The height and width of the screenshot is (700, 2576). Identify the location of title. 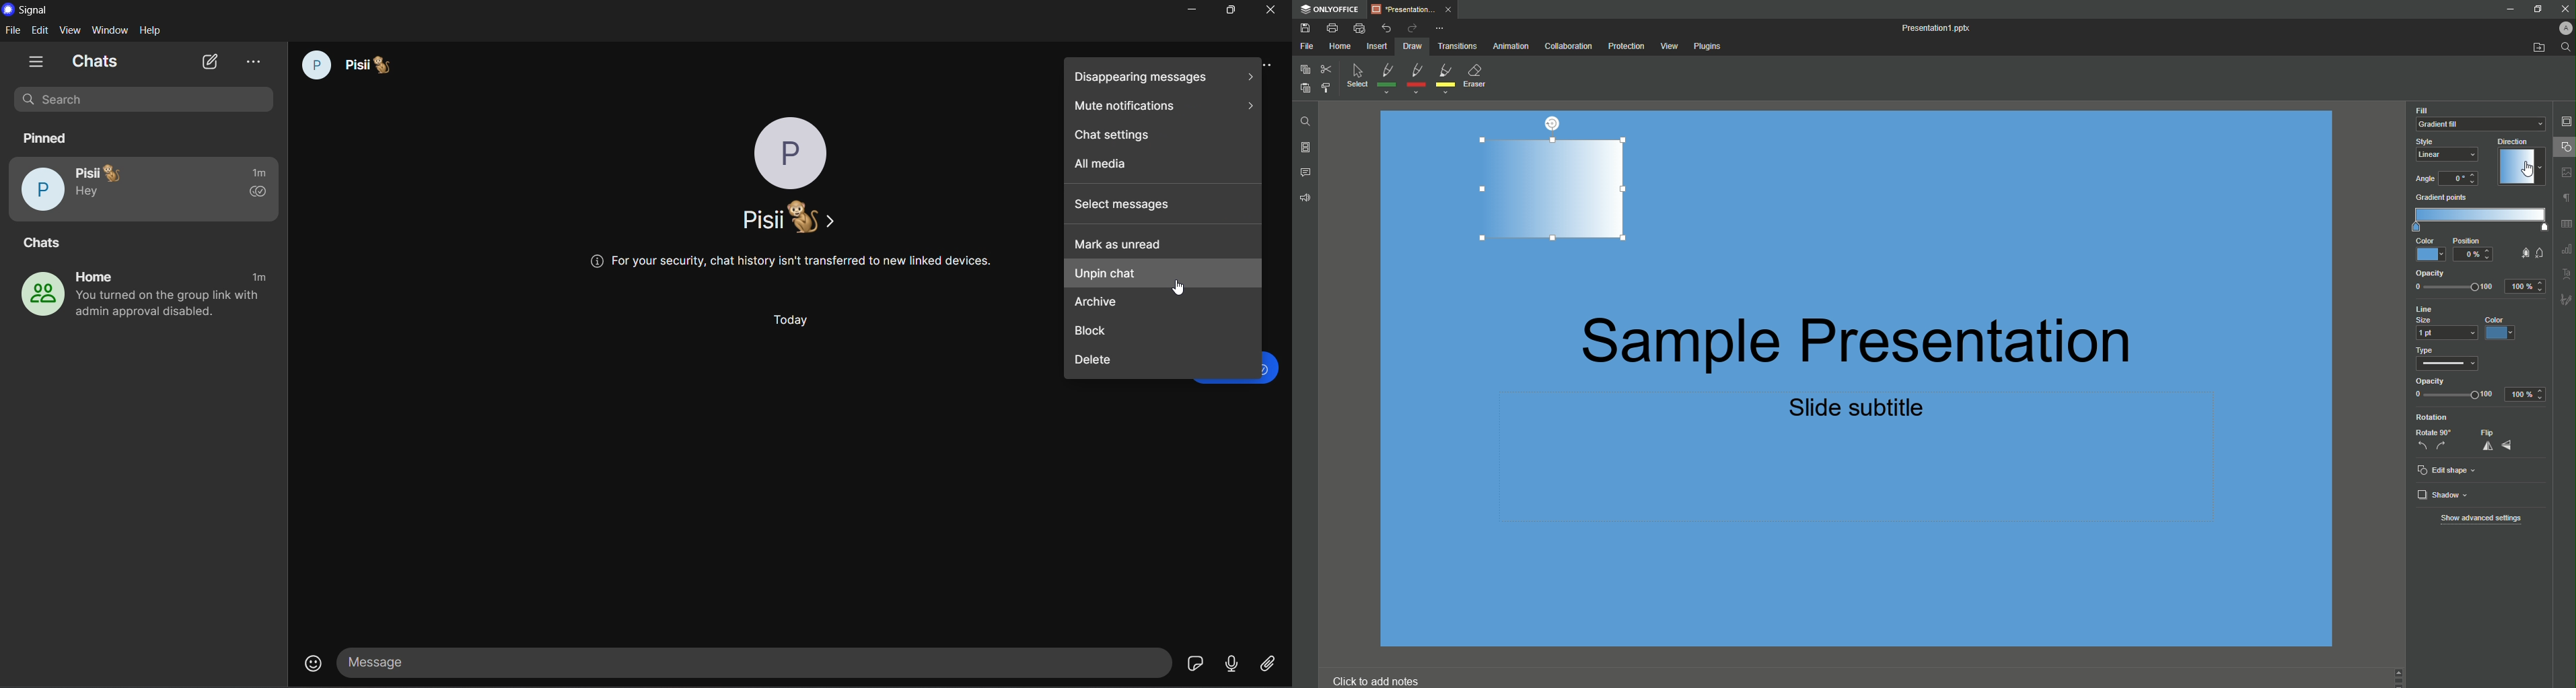
(36, 11).